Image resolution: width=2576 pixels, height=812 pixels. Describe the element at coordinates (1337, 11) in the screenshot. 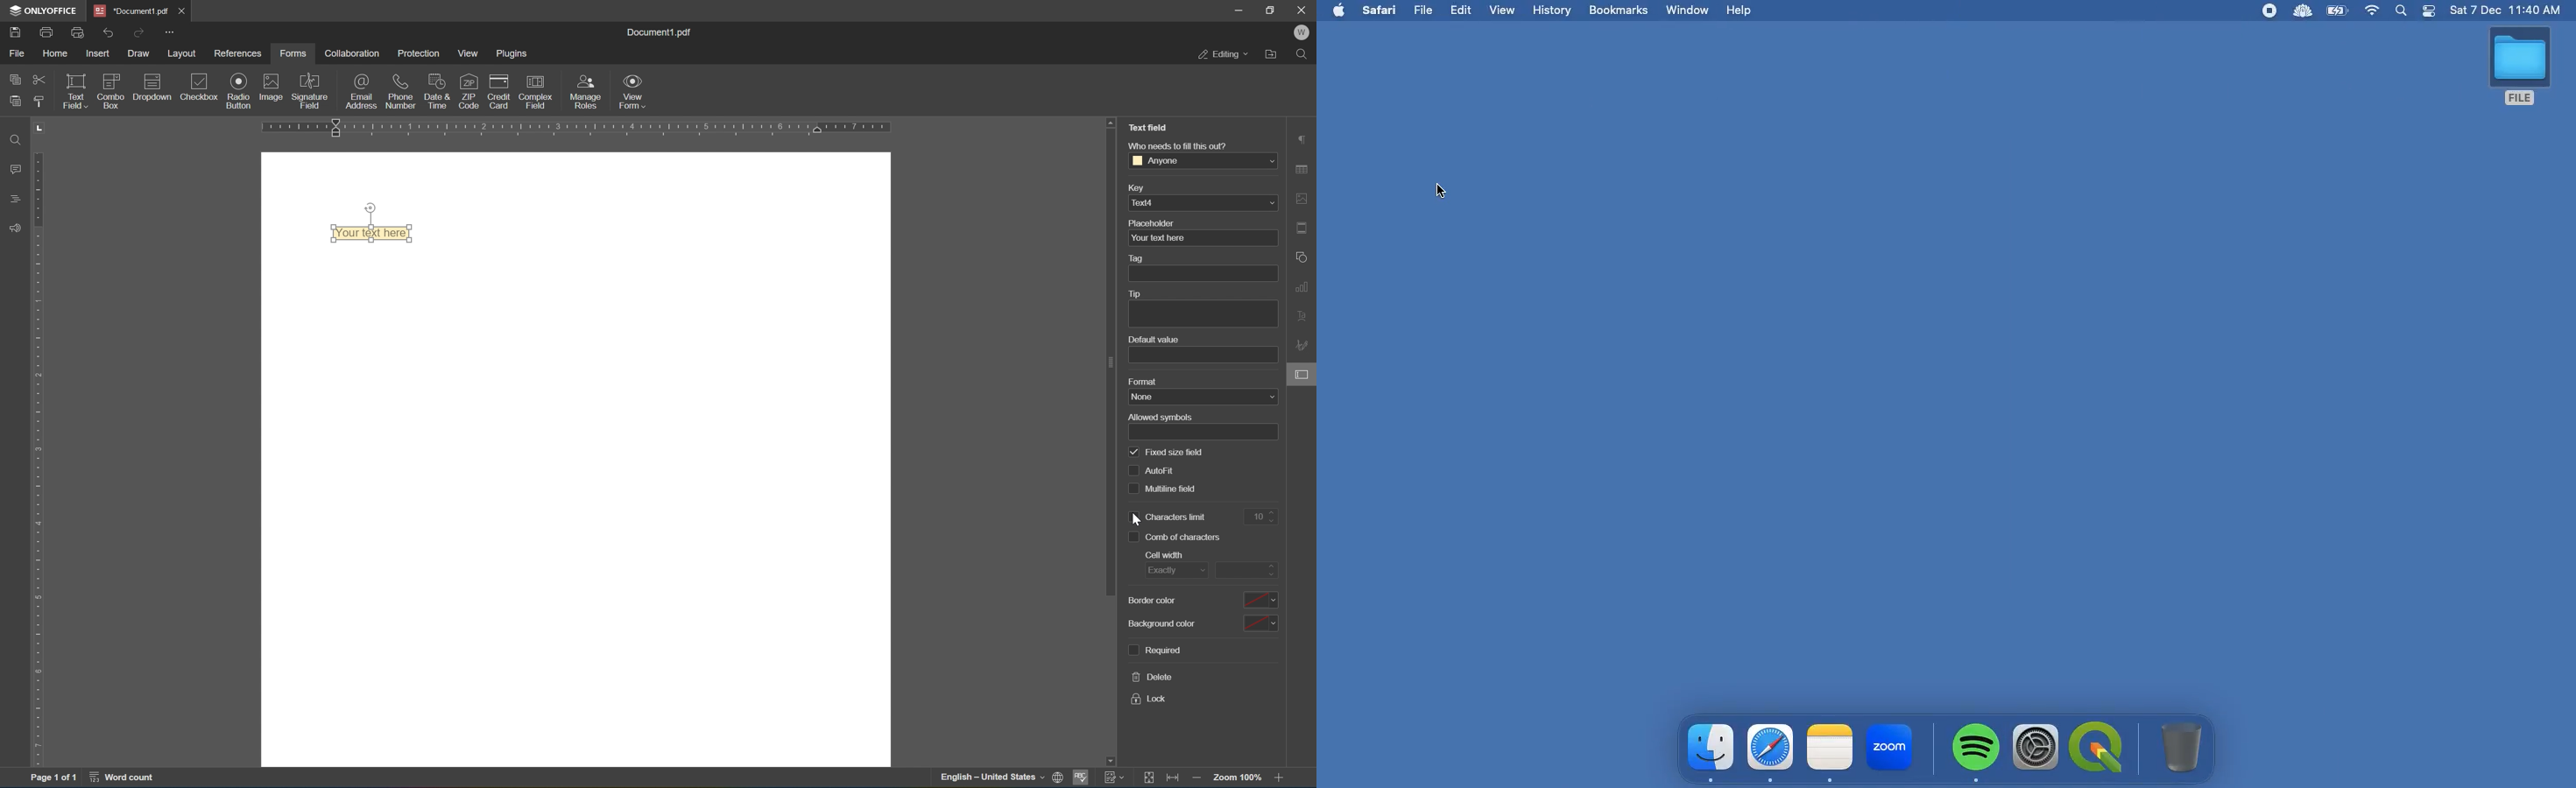

I see `Apple Logo` at that location.